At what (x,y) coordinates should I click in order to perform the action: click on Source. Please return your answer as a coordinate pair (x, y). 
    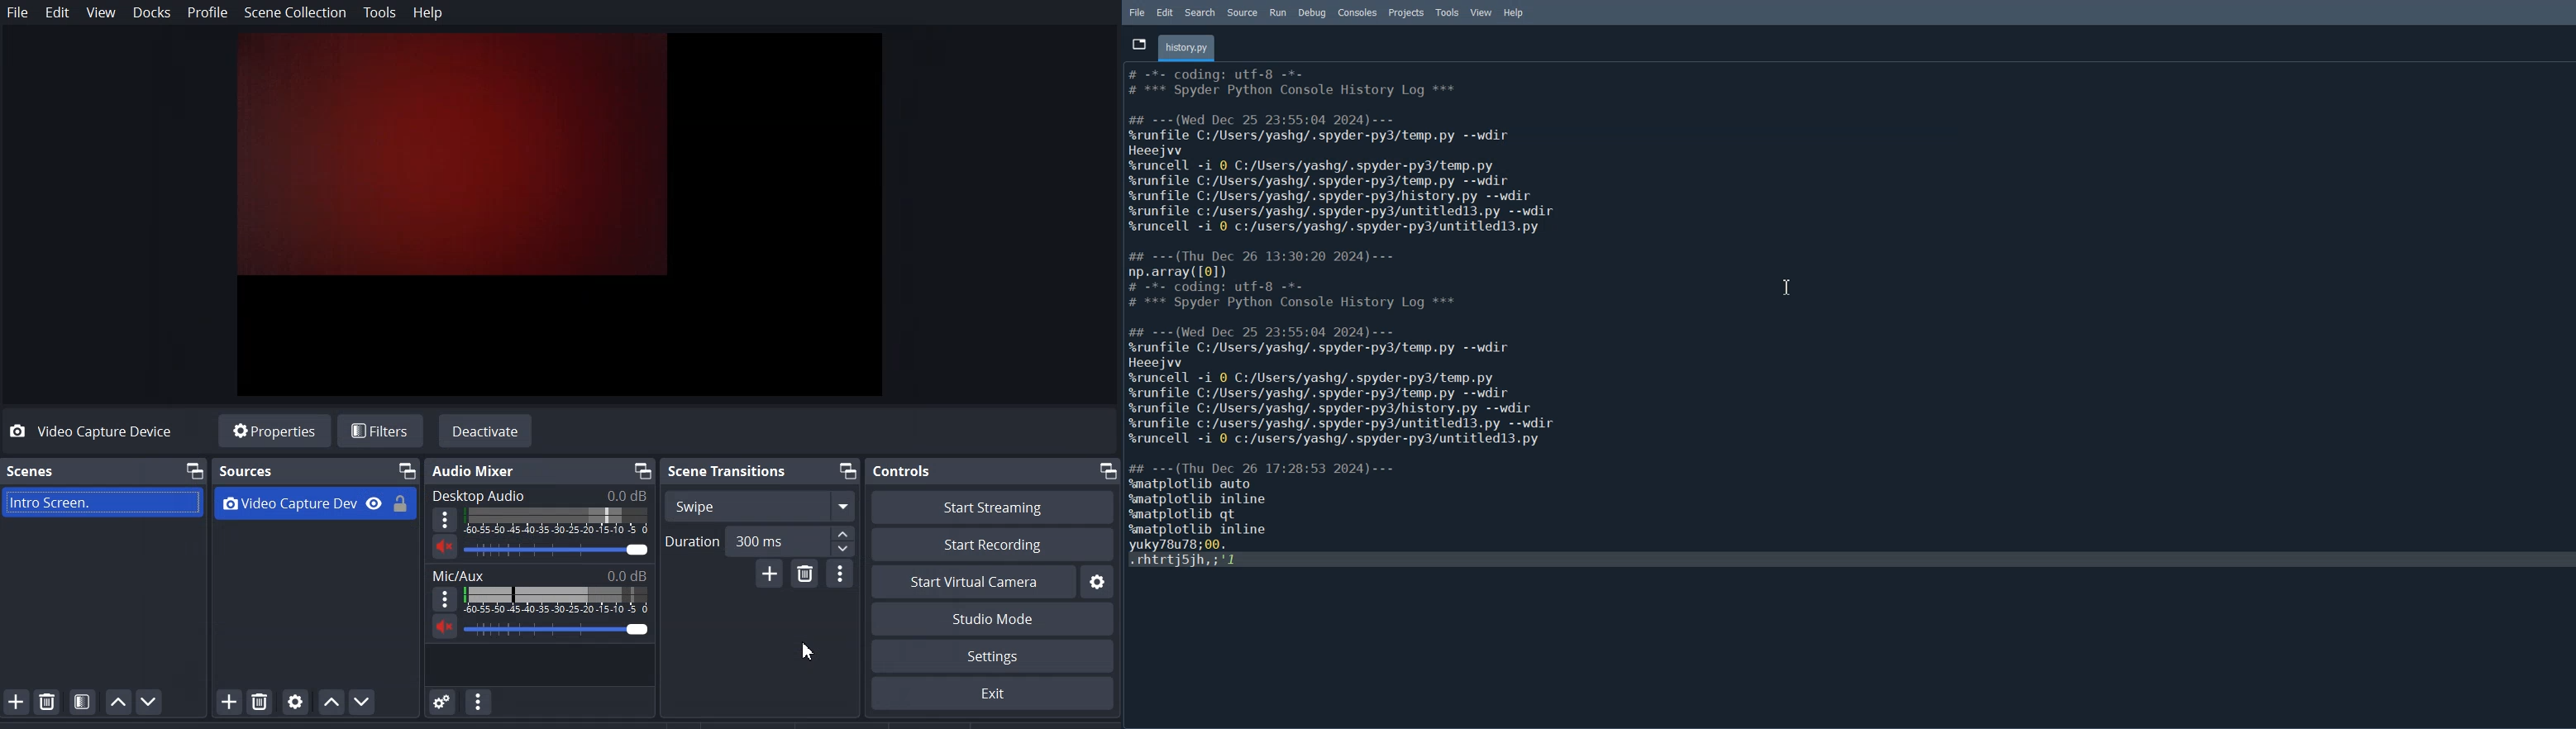
    Looking at the image, I should click on (1242, 13).